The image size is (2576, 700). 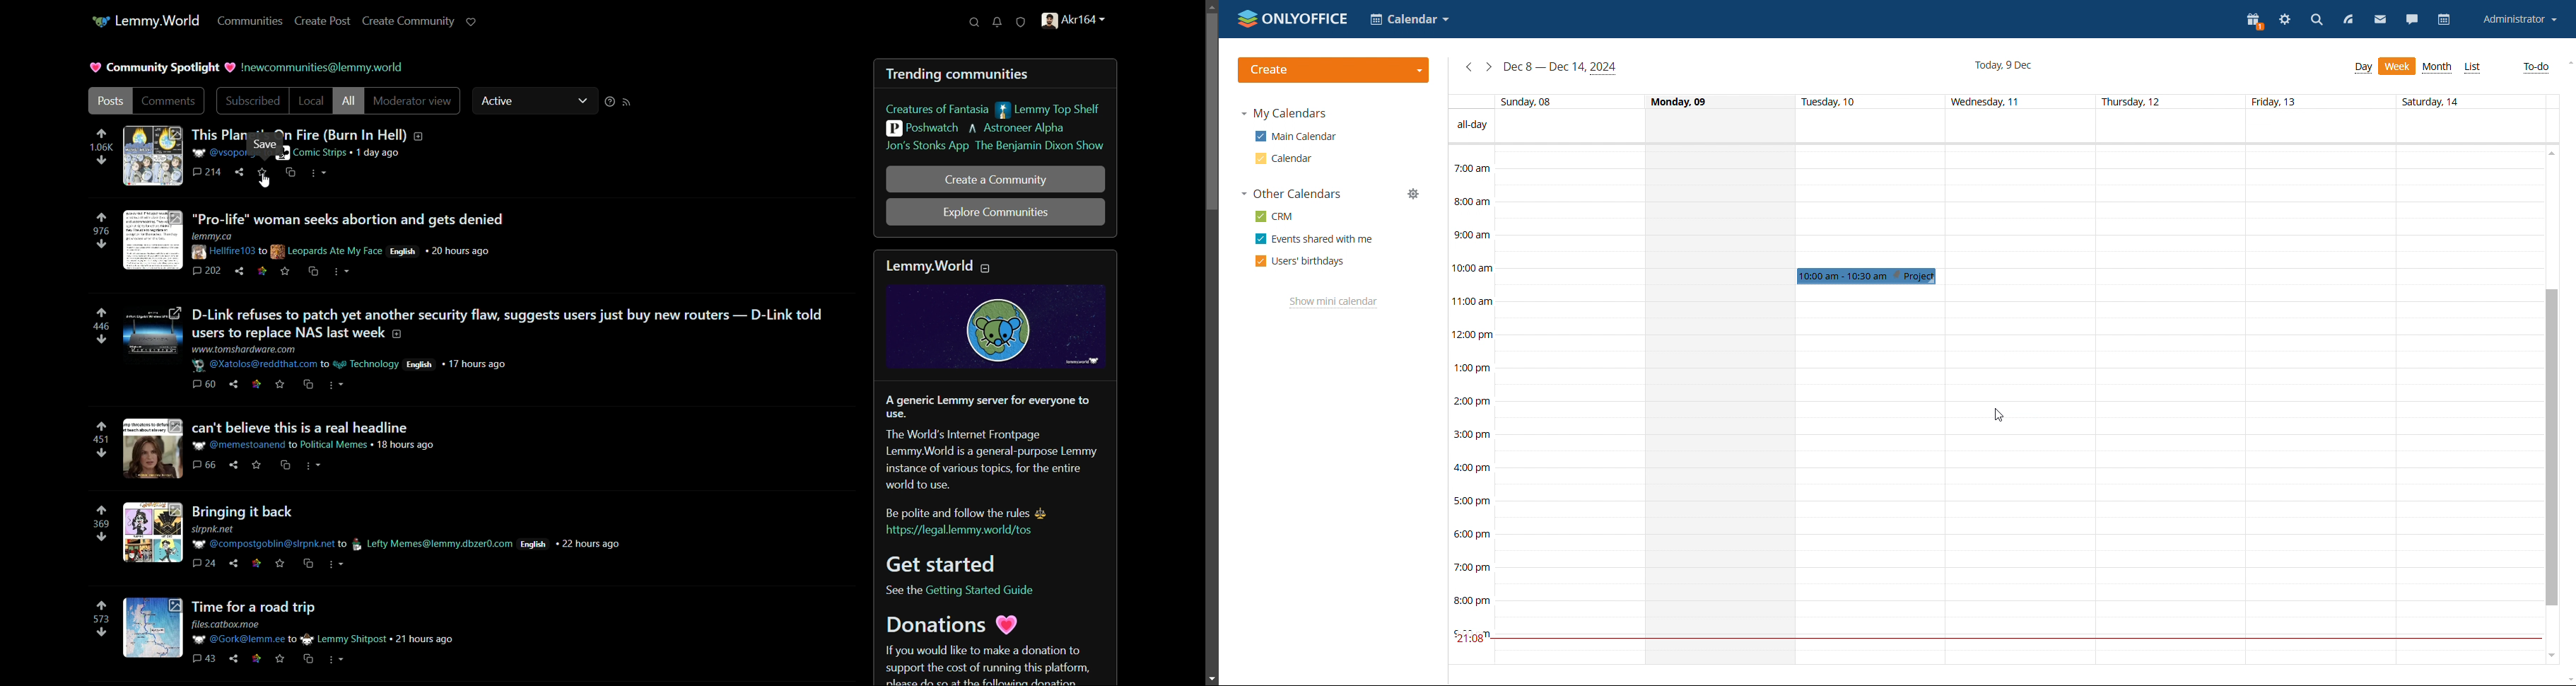 I want to click on main calendar, so click(x=1296, y=136).